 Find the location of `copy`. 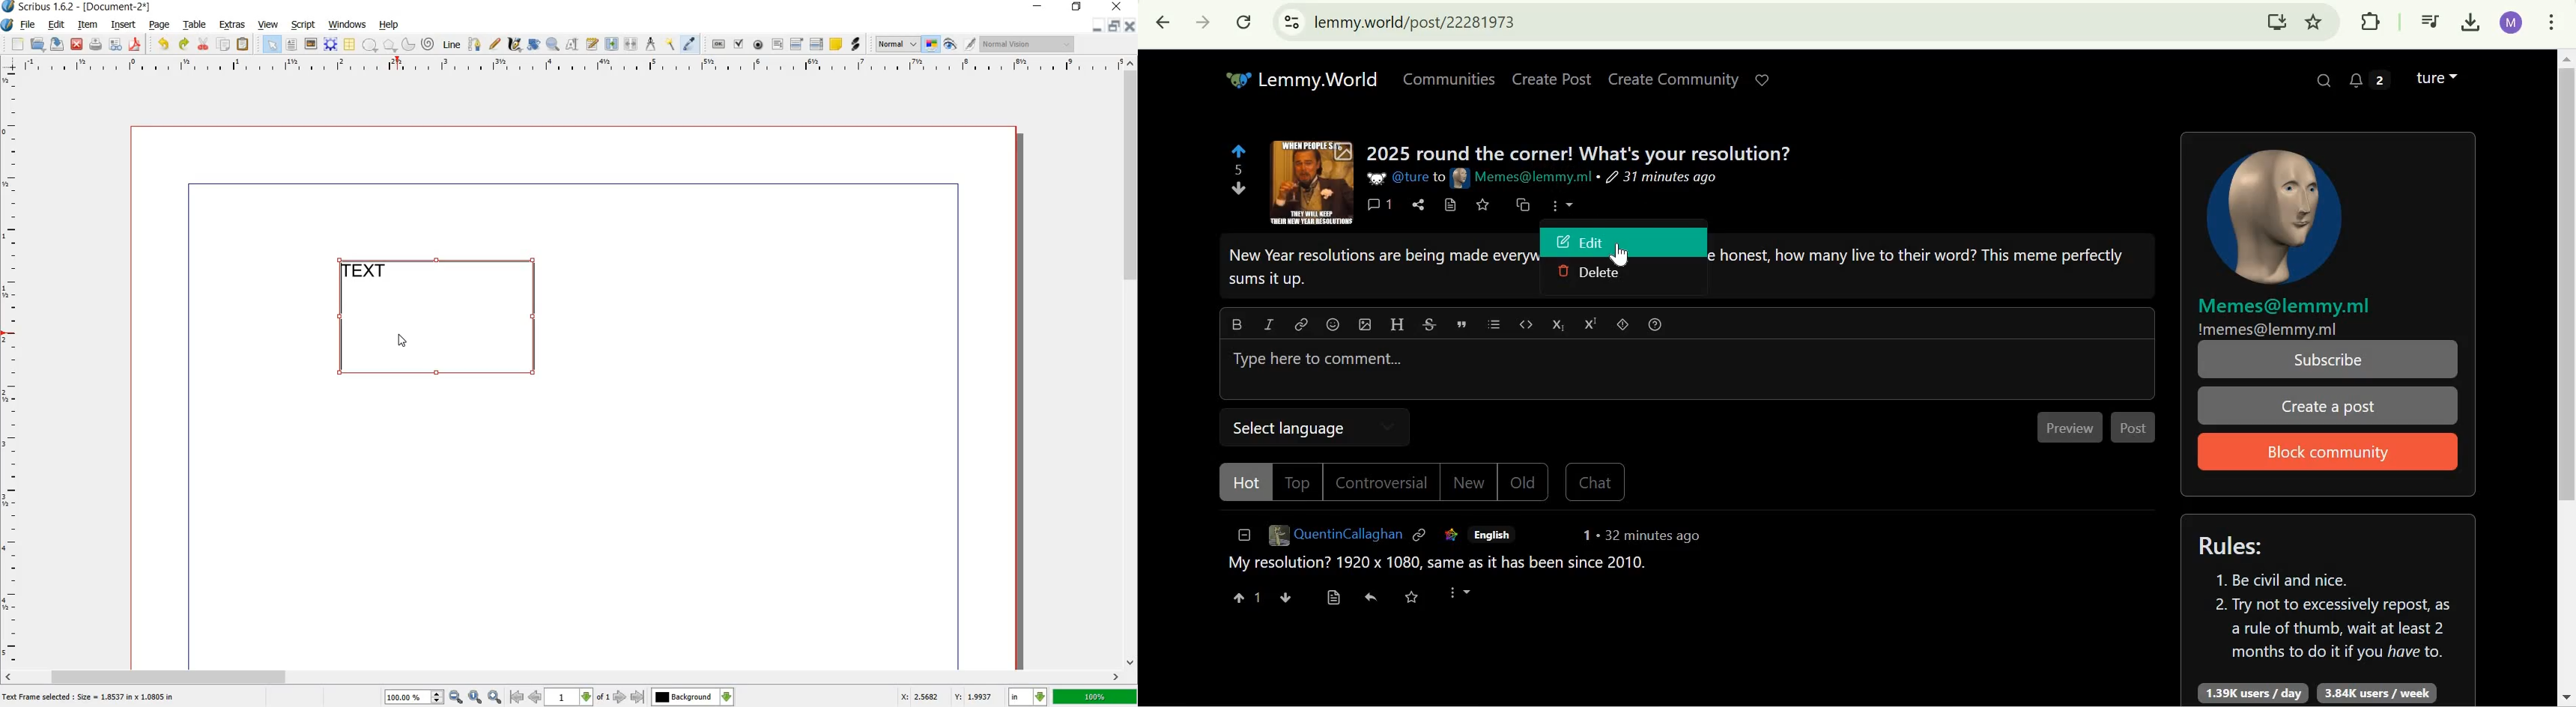

copy is located at coordinates (224, 45).